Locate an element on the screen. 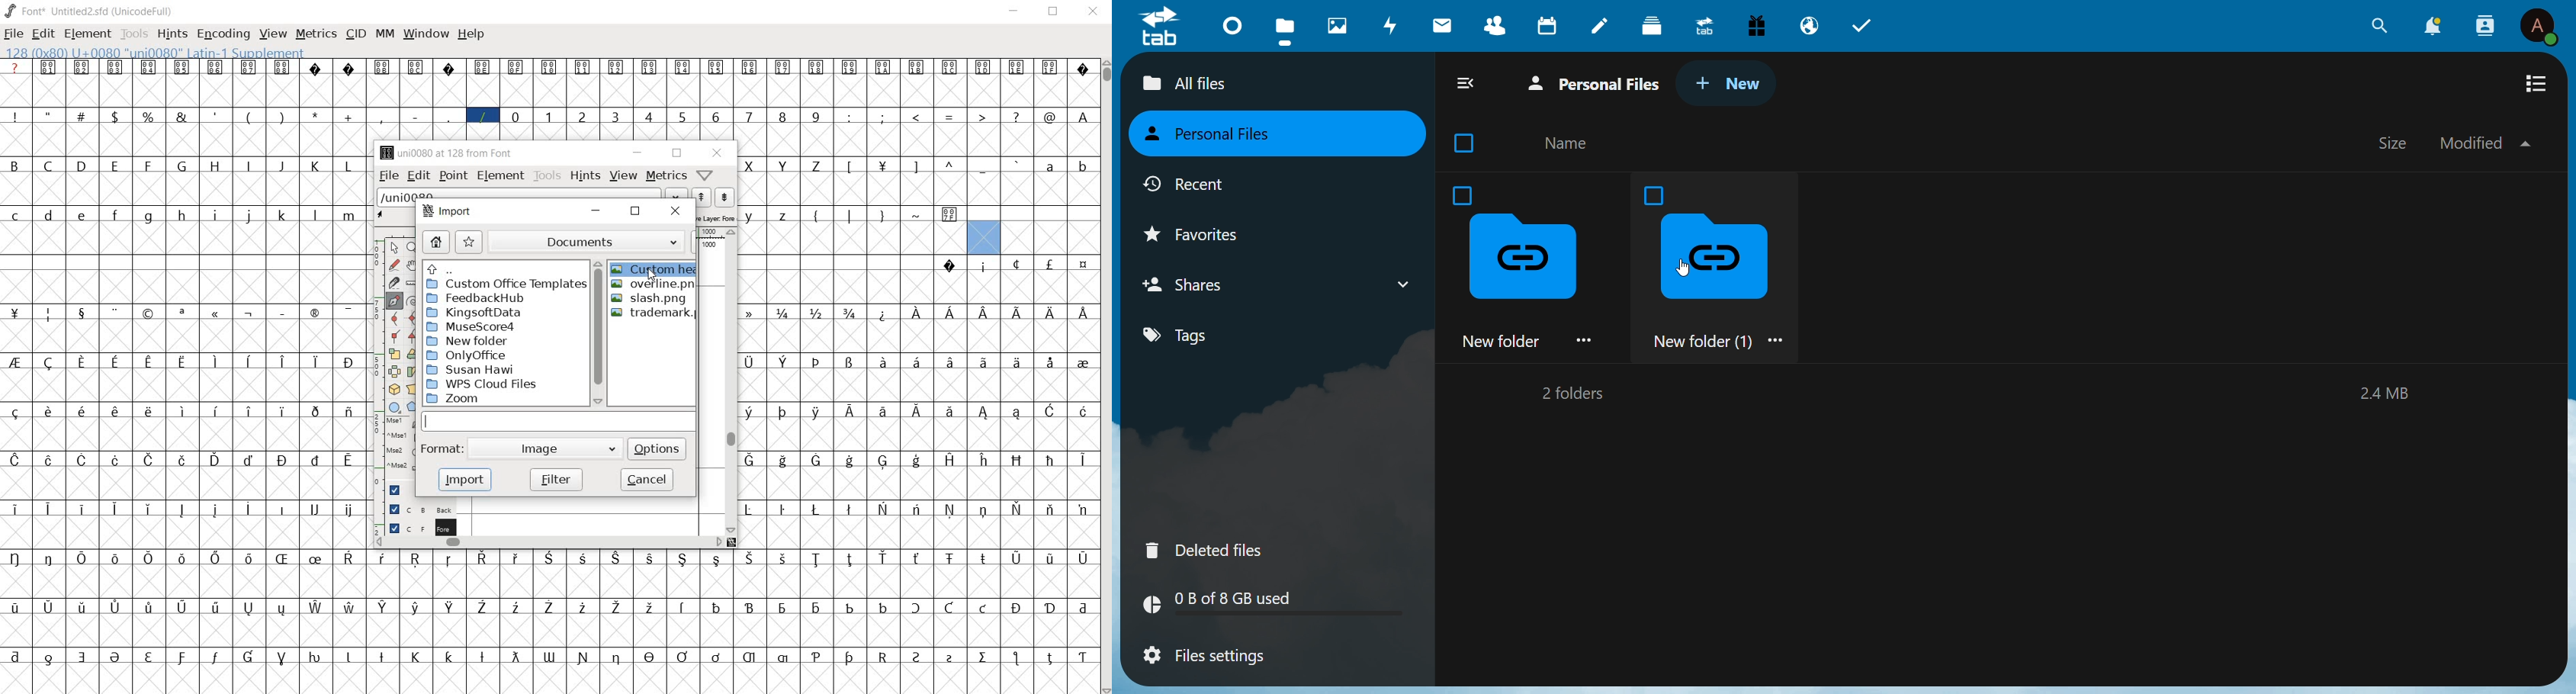 This screenshot has width=2576, height=700. glyph is located at coordinates (783, 412).